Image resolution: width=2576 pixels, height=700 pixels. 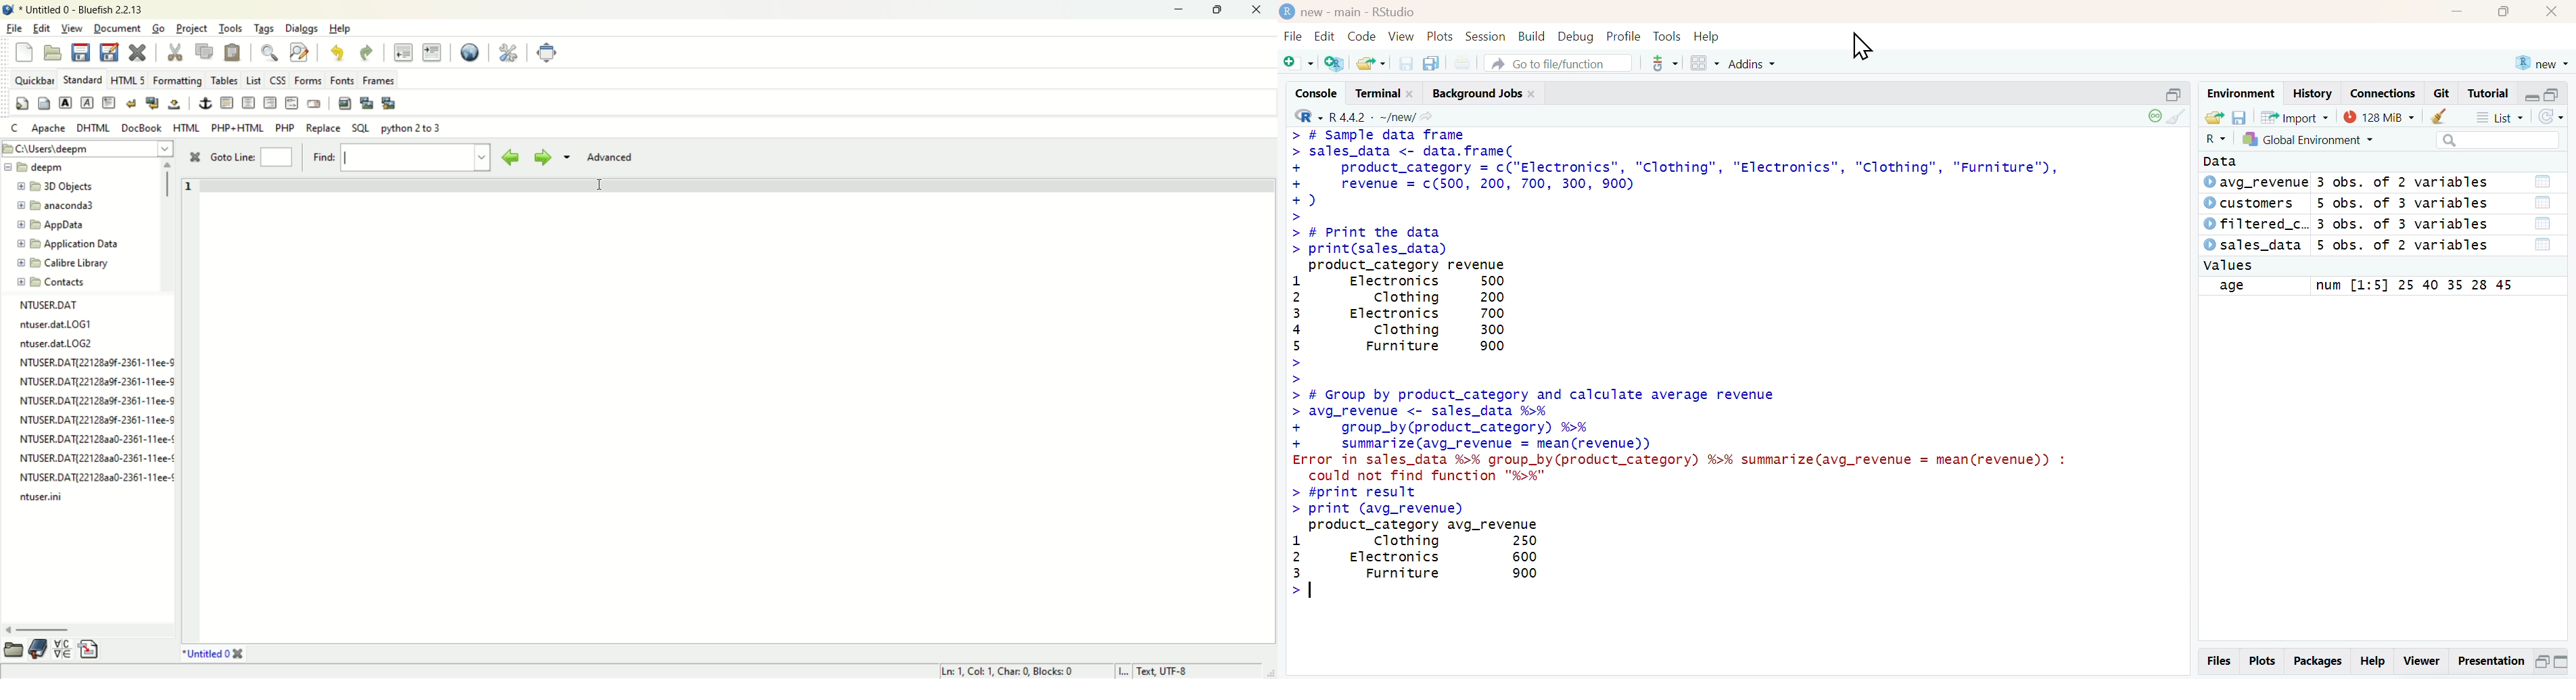 I want to click on tools, so click(x=232, y=29).